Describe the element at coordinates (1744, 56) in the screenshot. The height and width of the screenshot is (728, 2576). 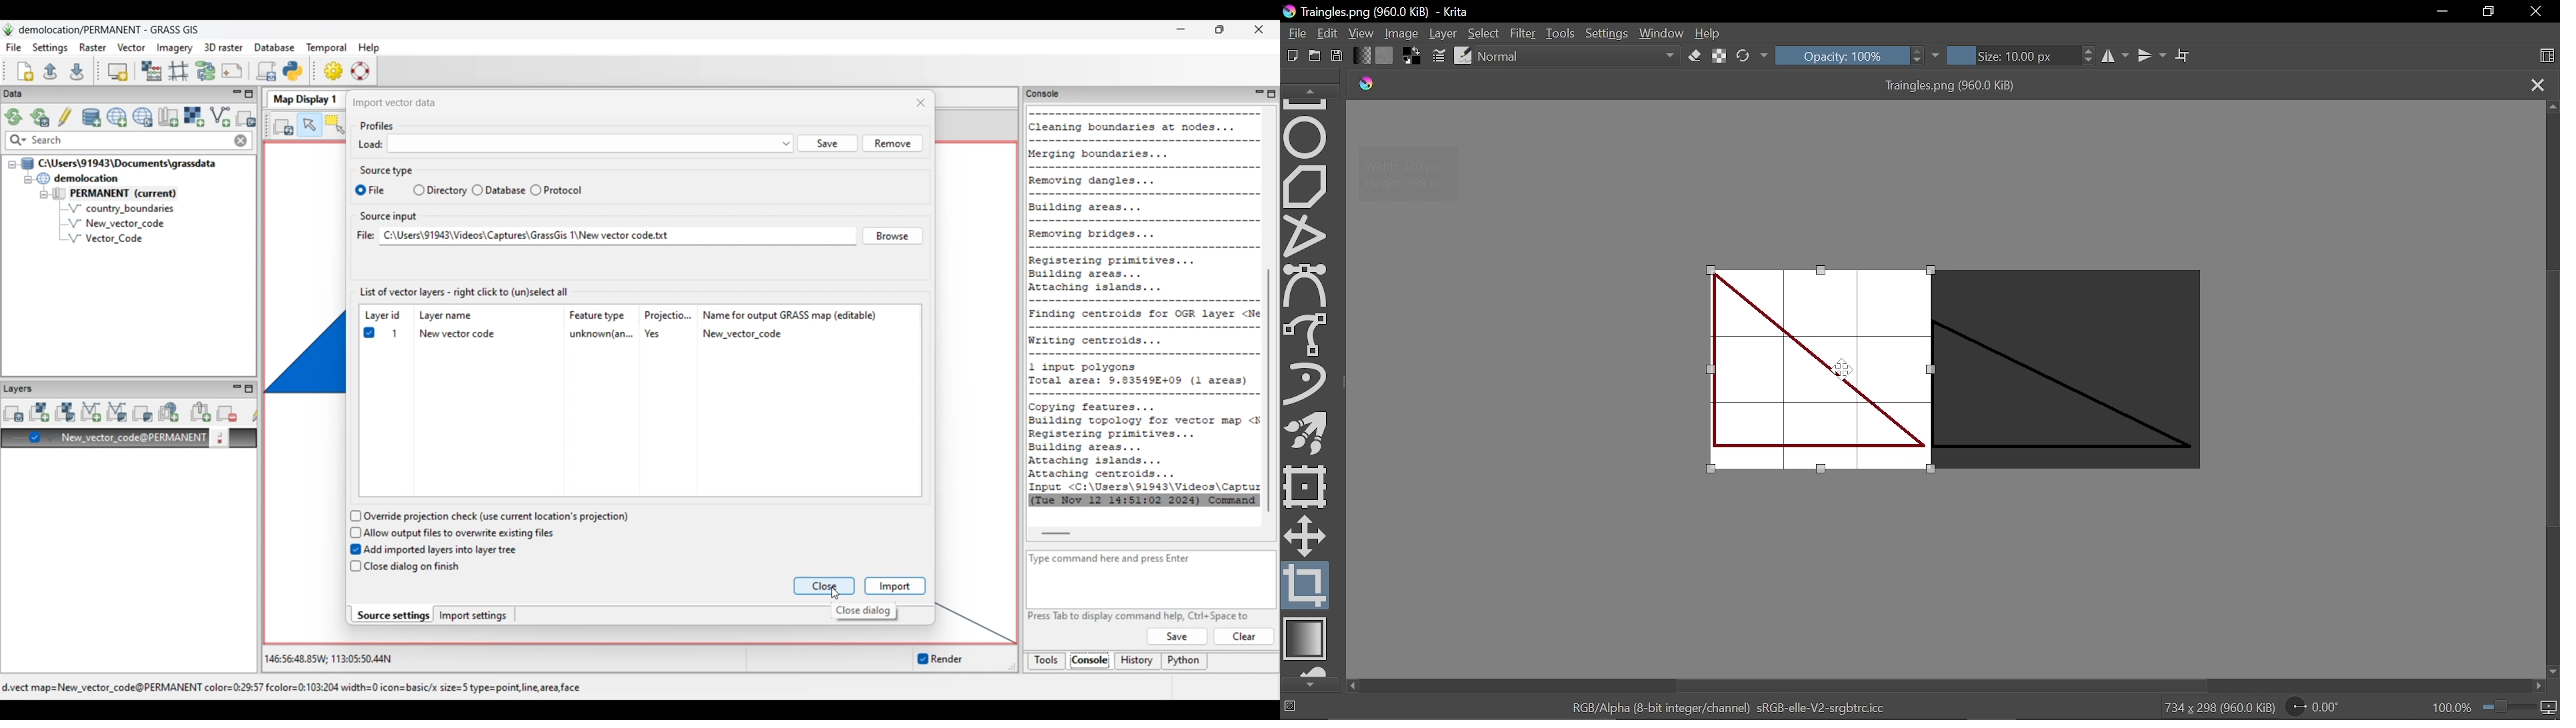
I see `Reload original preset` at that location.